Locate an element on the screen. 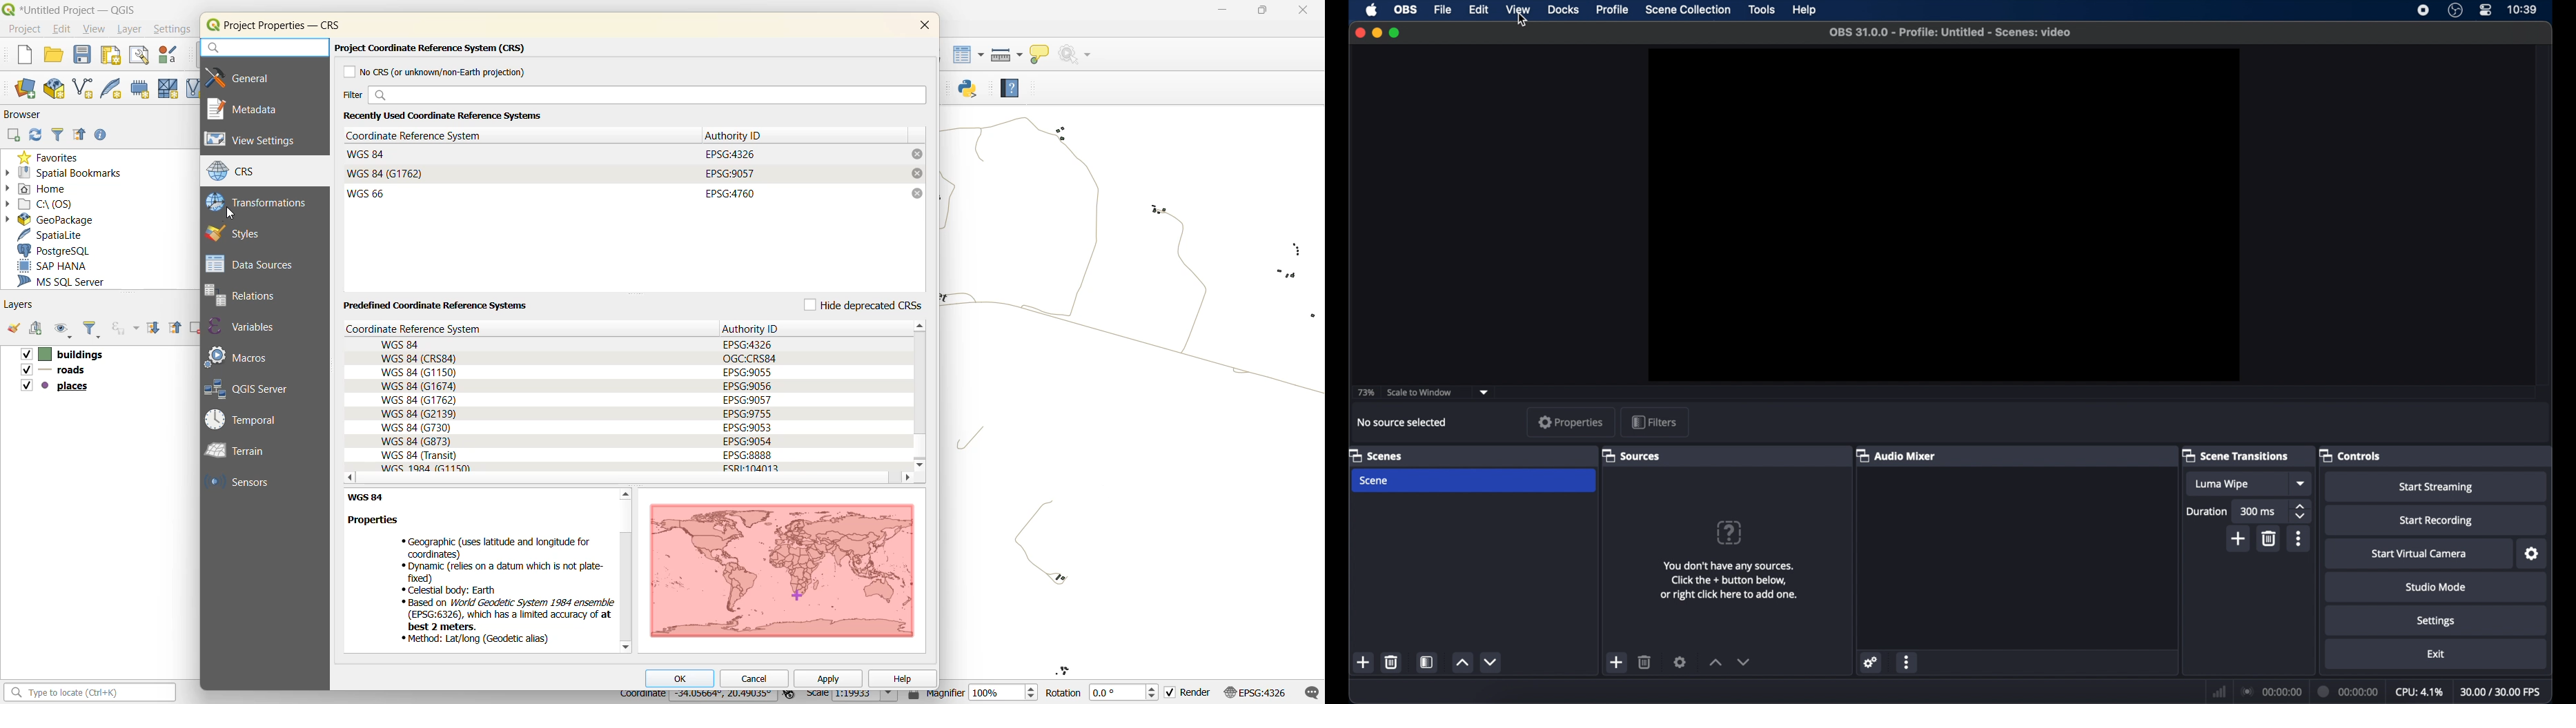  decrement is located at coordinates (1490, 662).